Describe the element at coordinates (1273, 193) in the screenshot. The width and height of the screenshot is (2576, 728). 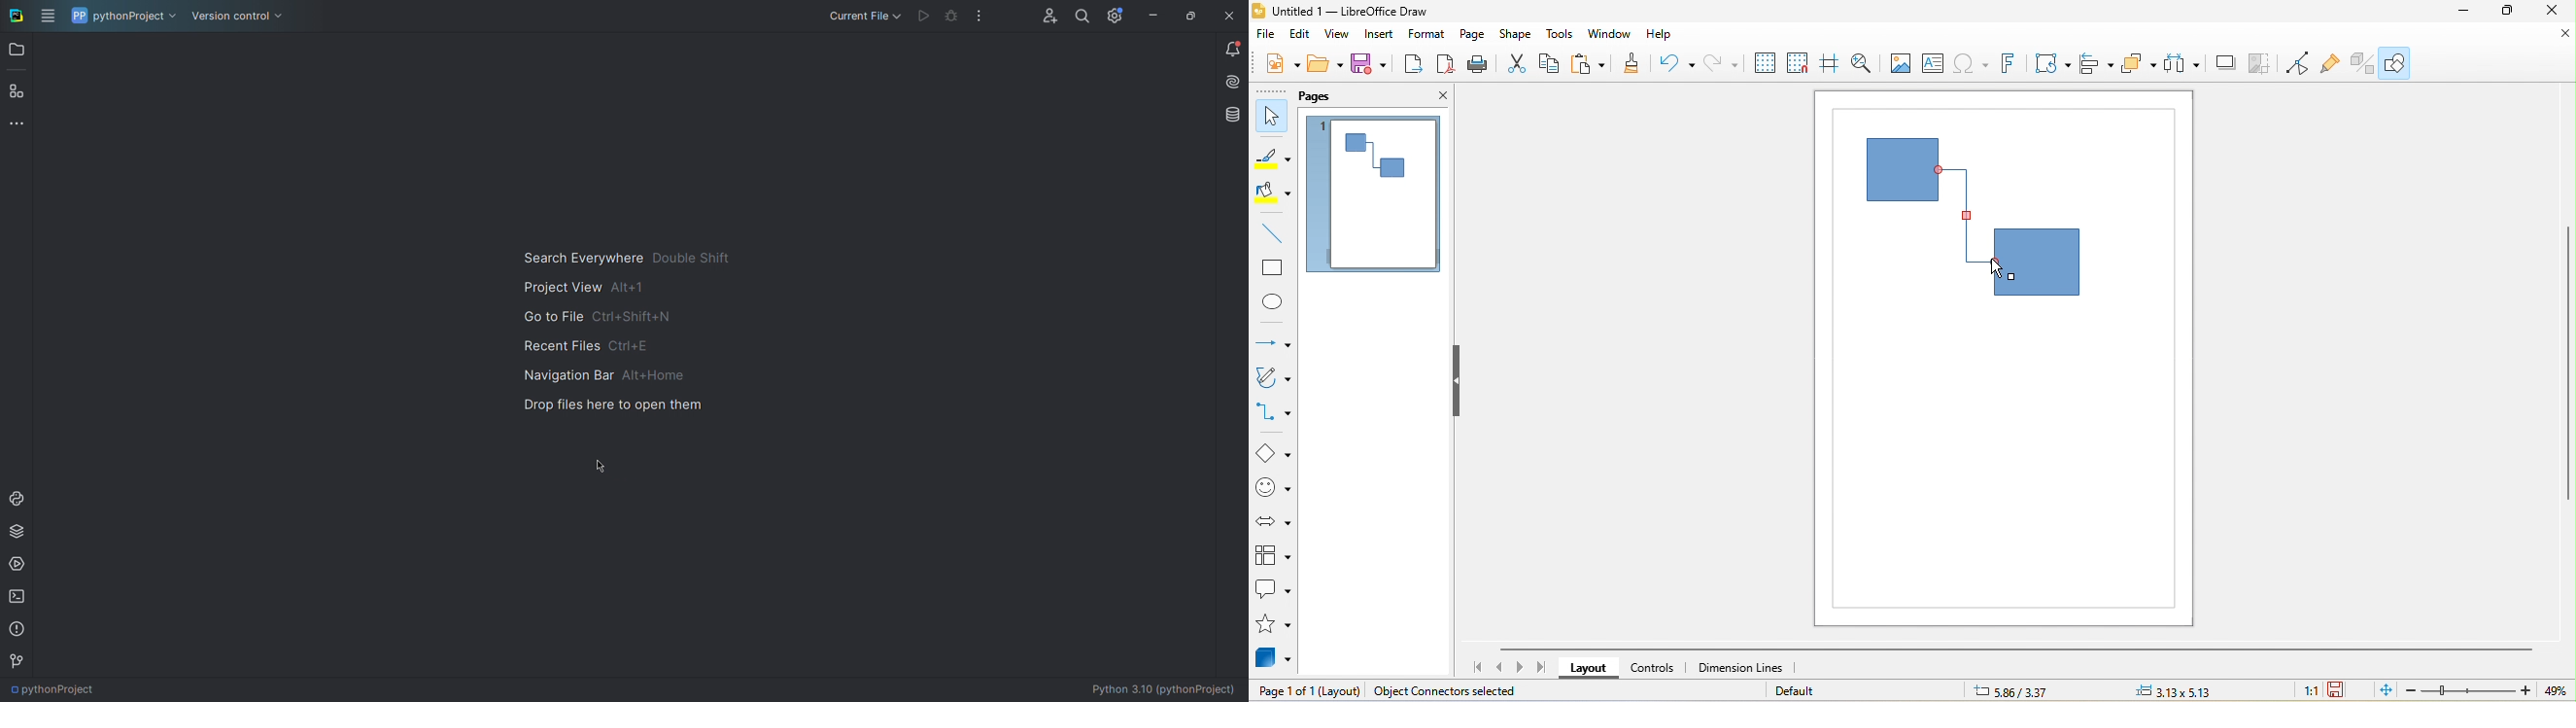
I see `fill color` at that location.